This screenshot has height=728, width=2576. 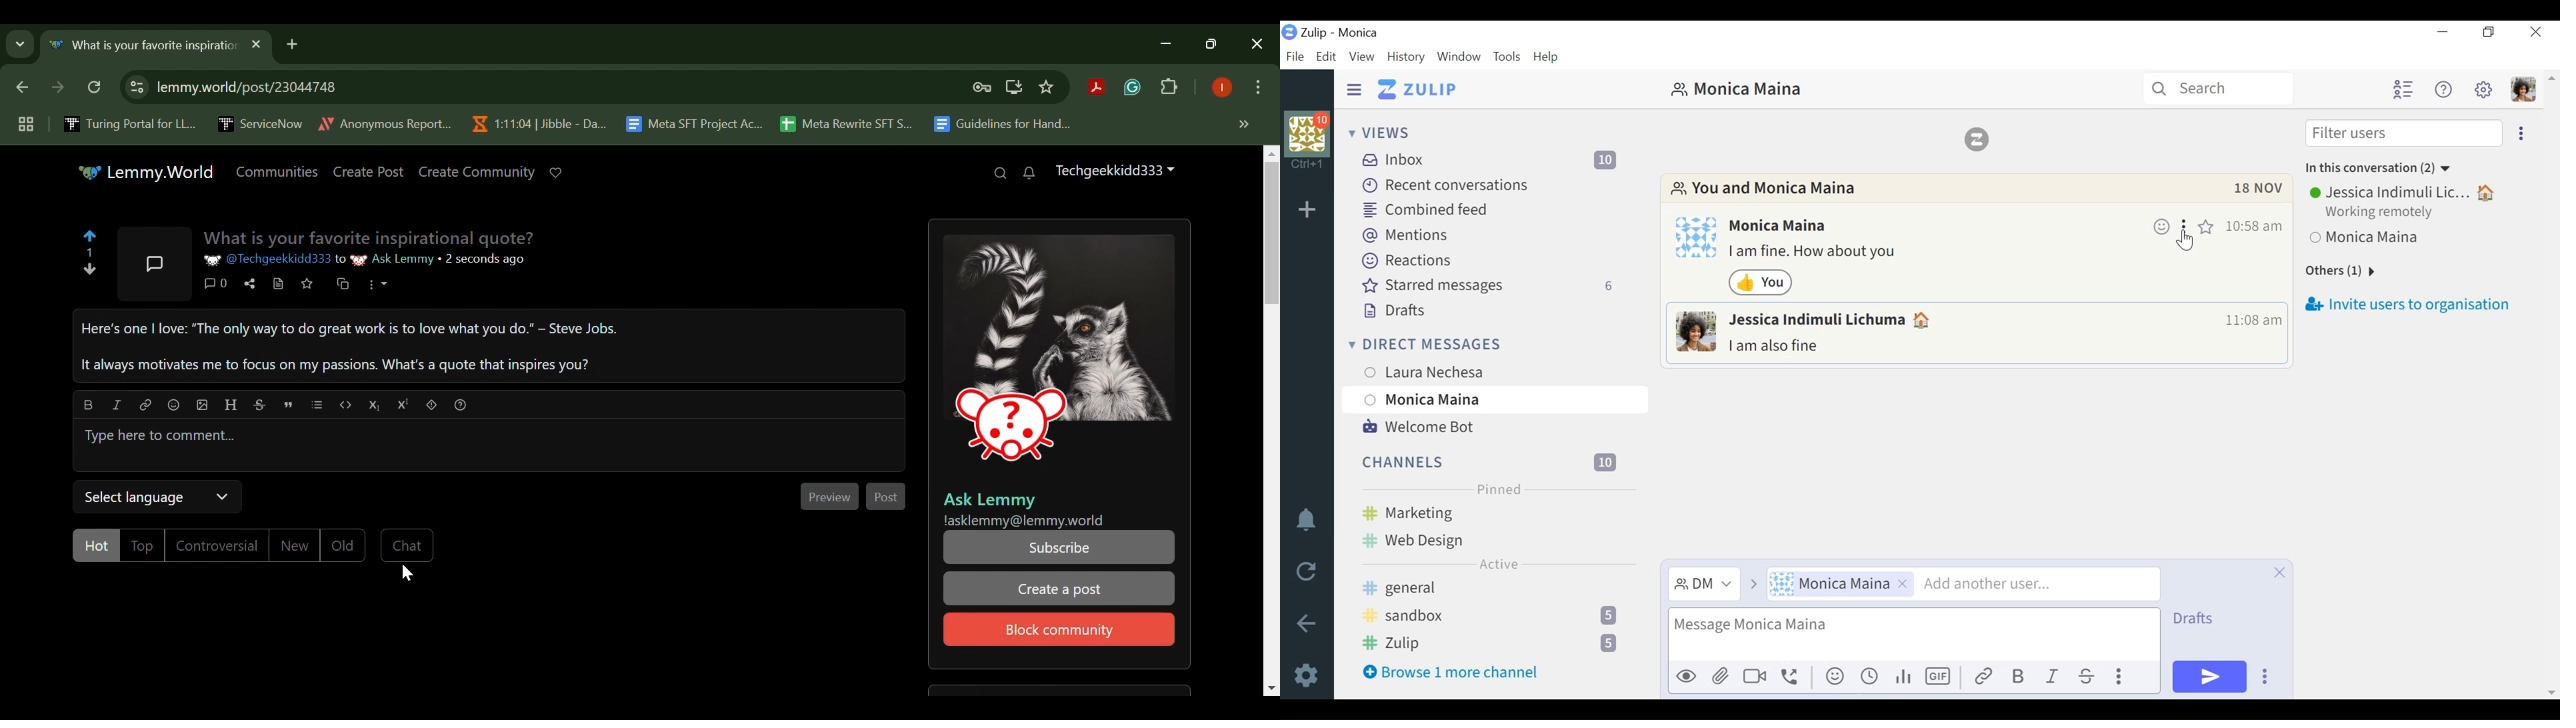 What do you see at coordinates (1509, 57) in the screenshot?
I see `Tools` at bounding box center [1509, 57].